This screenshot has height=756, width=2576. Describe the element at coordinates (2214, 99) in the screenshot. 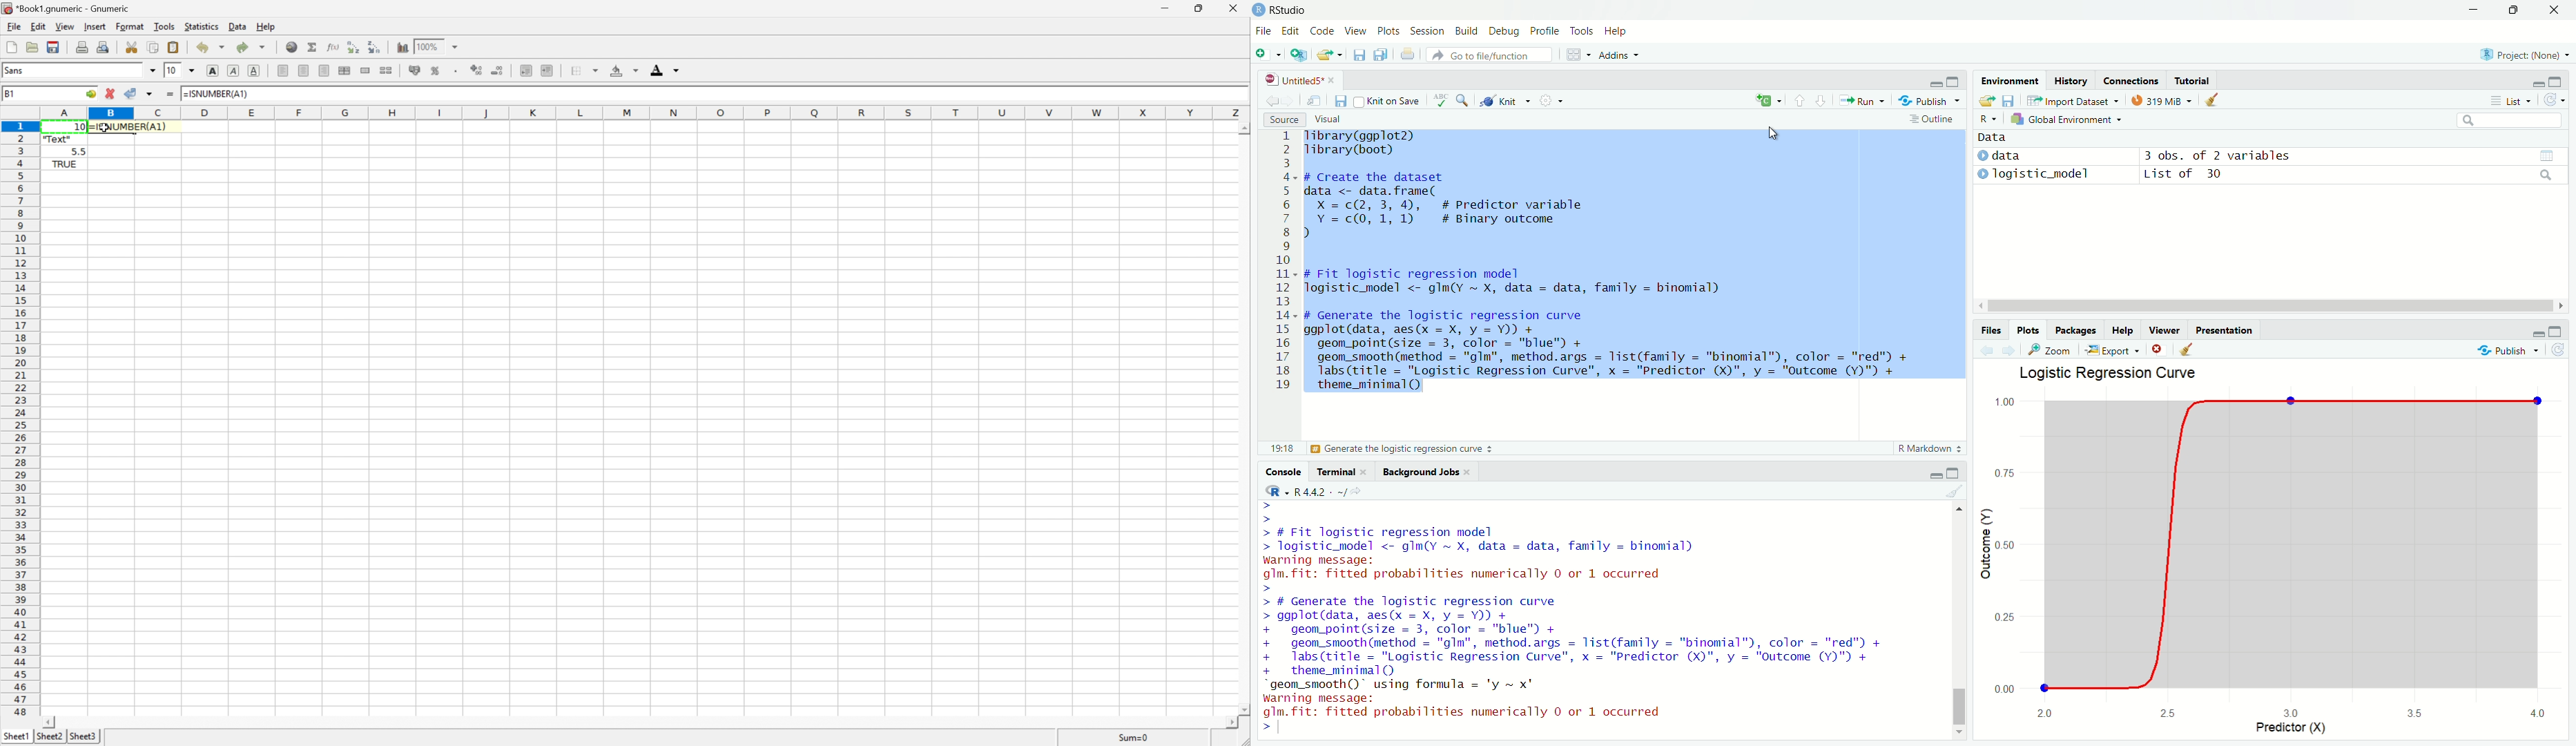

I see `Clear objects from workspace` at that location.